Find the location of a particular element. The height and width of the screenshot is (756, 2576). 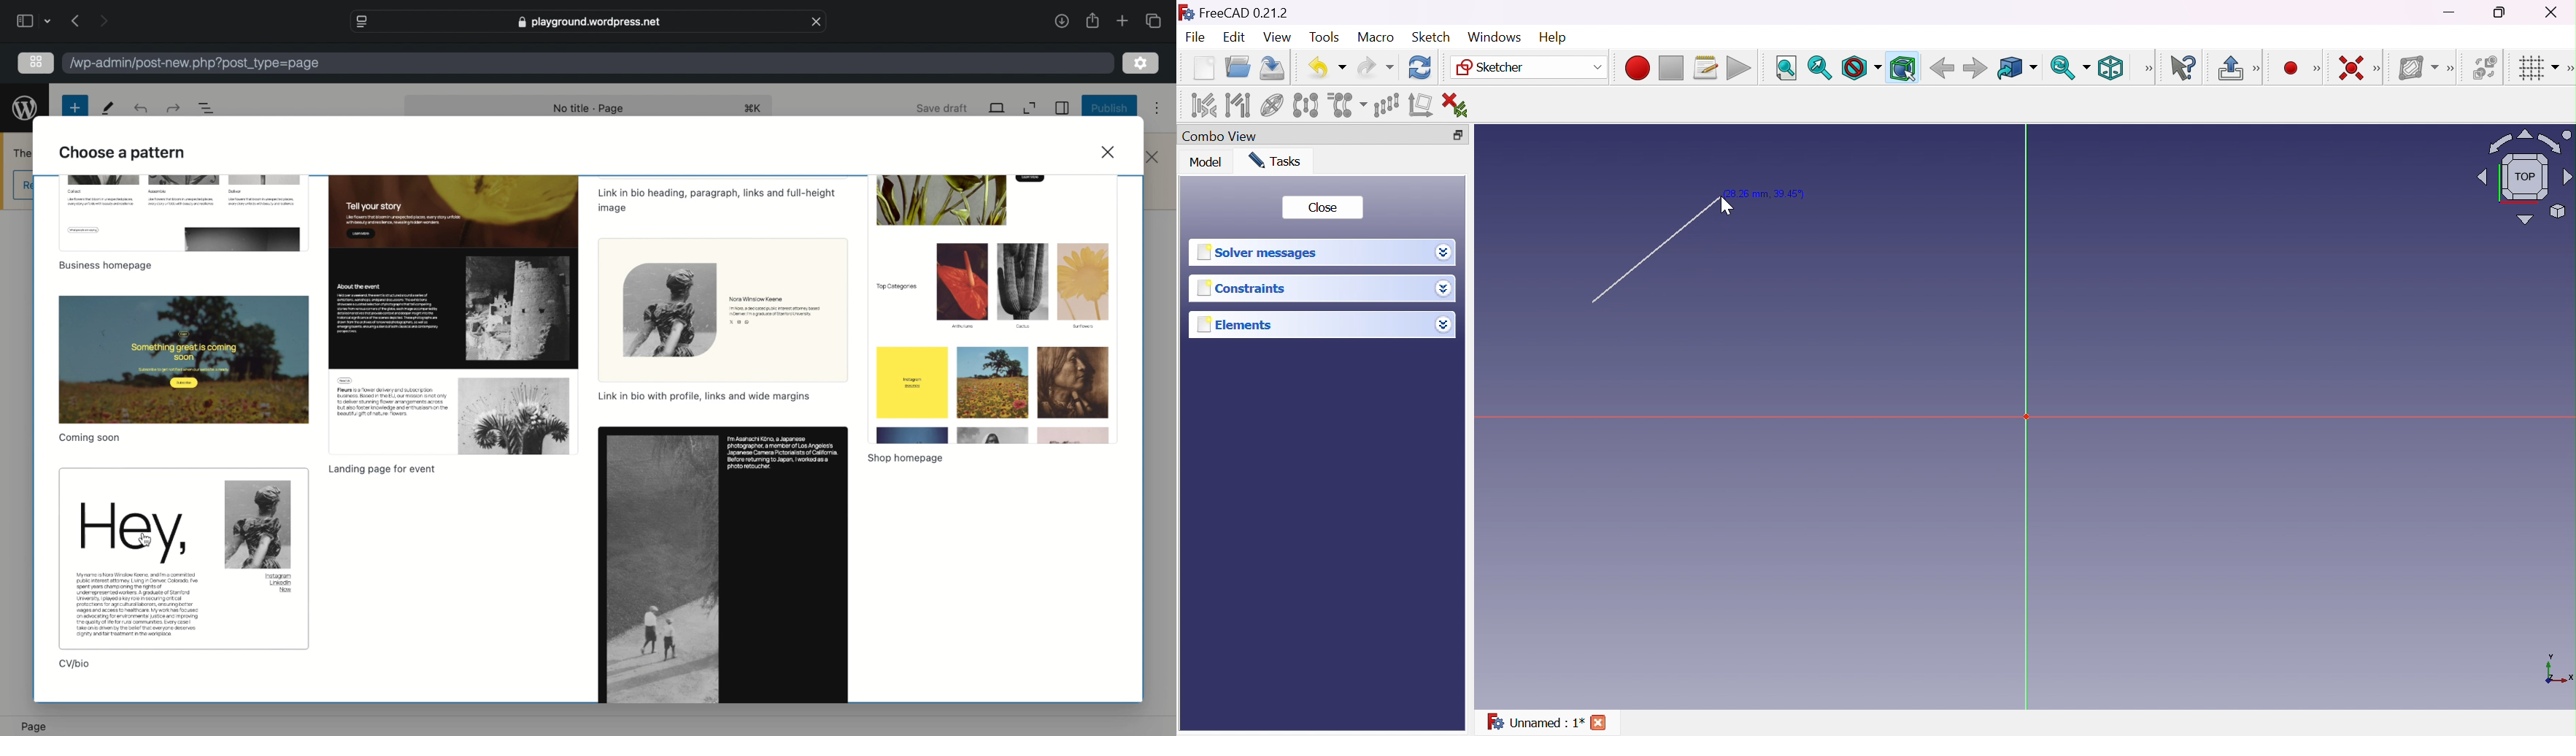

2D Line is located at coordinates (1646, 256).